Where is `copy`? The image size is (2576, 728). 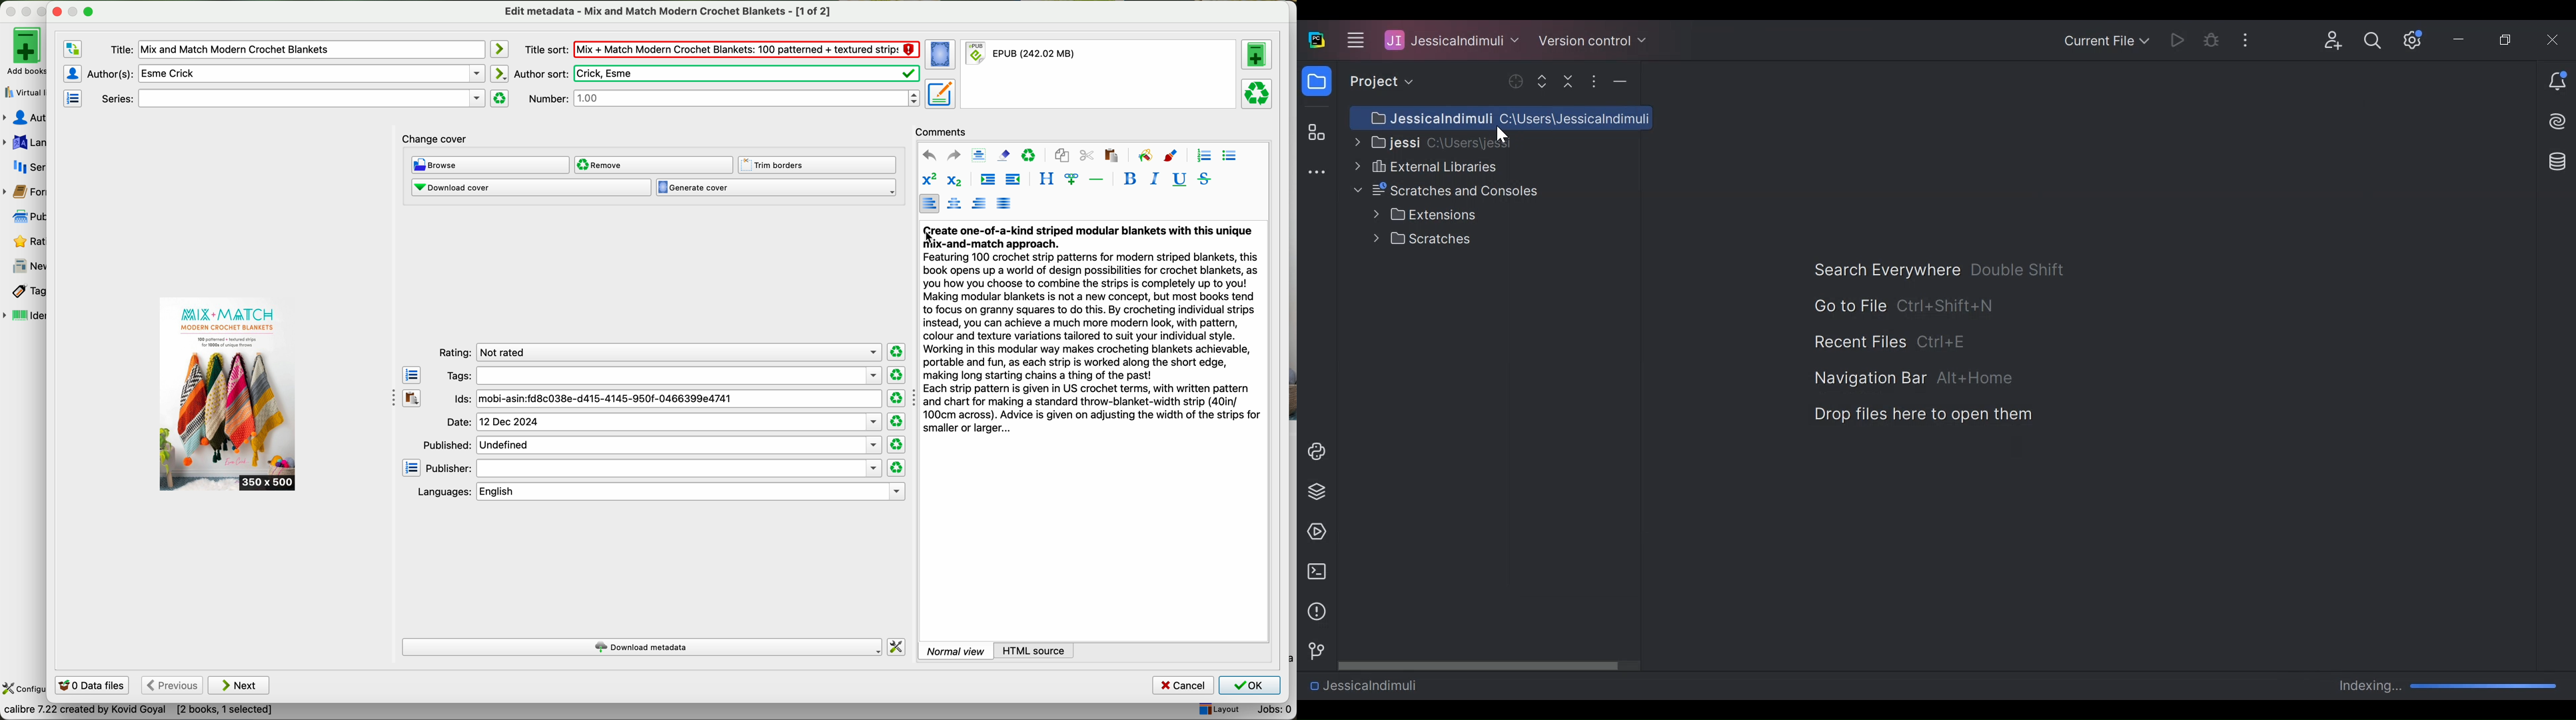
copy is located at coordinates (1062, 156).